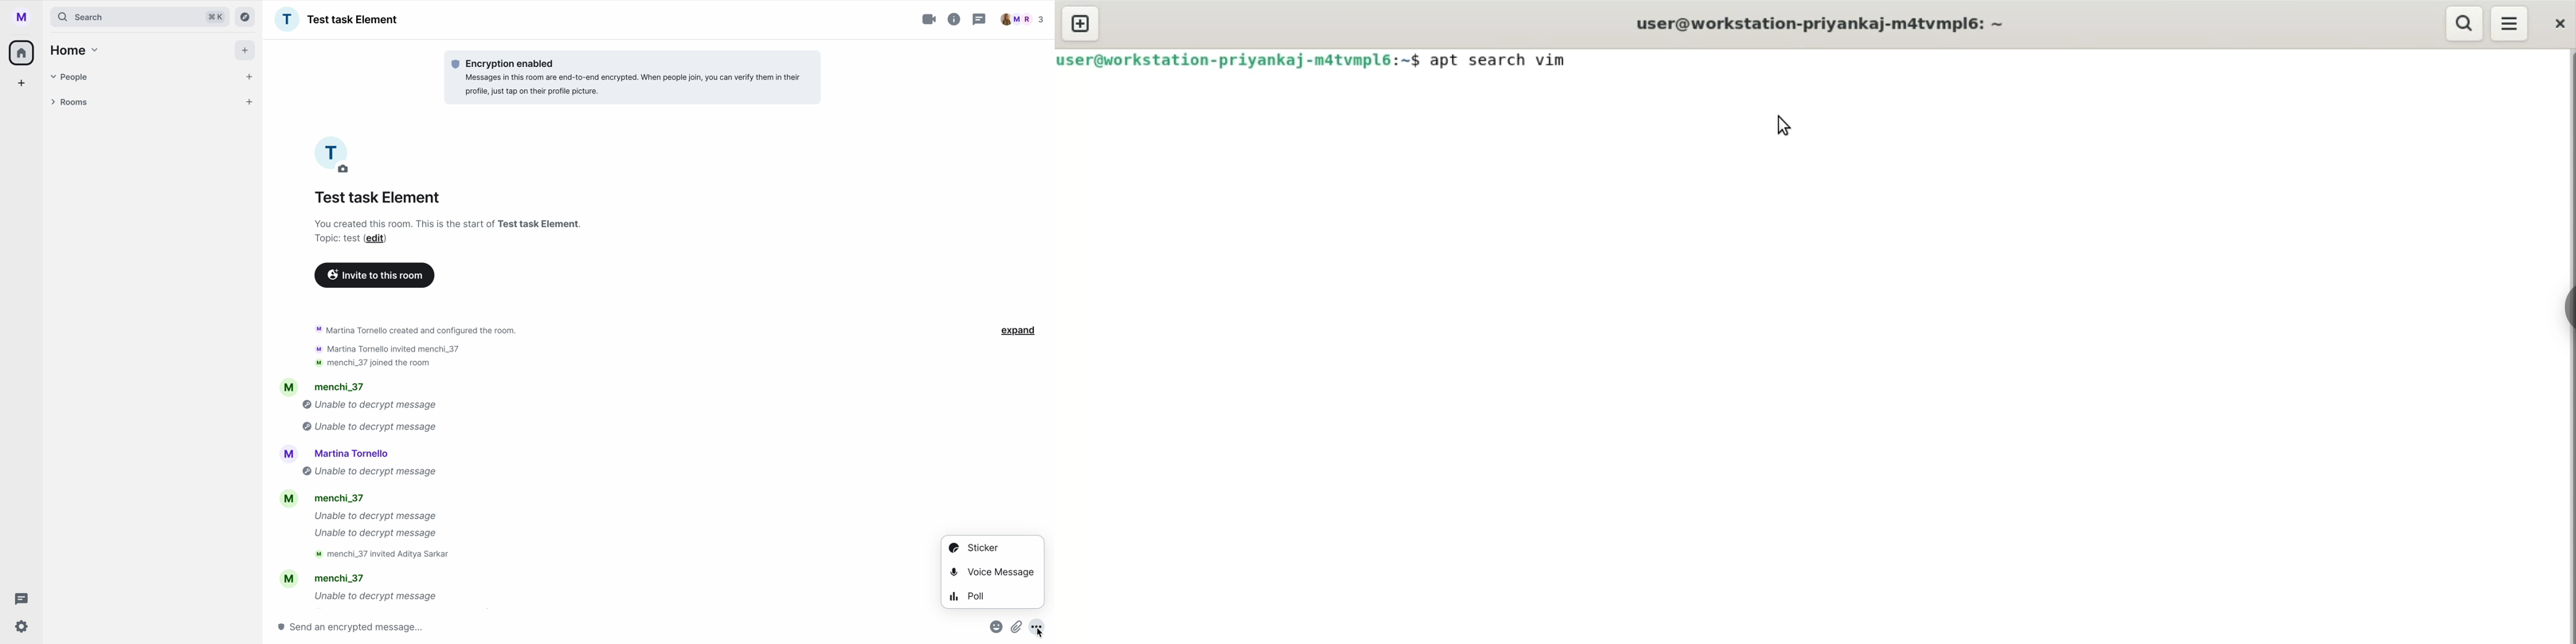 The image size is (2576, 644). What do you see at coordinates (73, 50) in the screenshot?
I see `home` at bounding box center [73, 50].